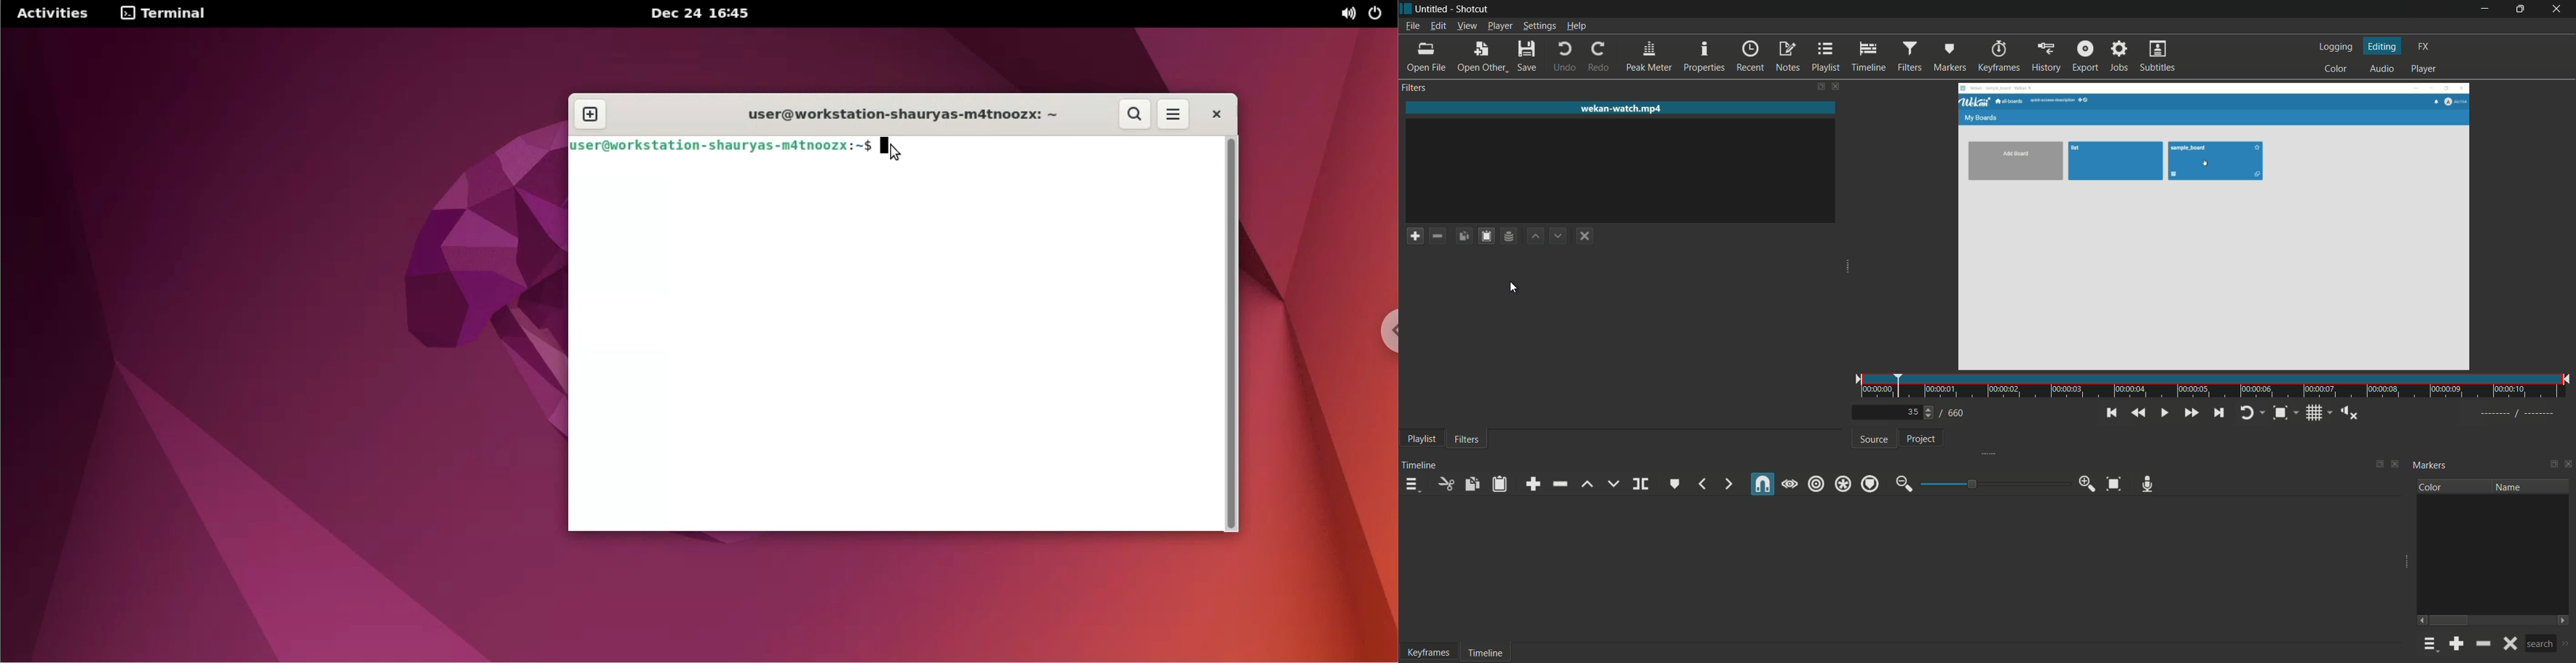  I want to click on editing, so click(2383, 47).